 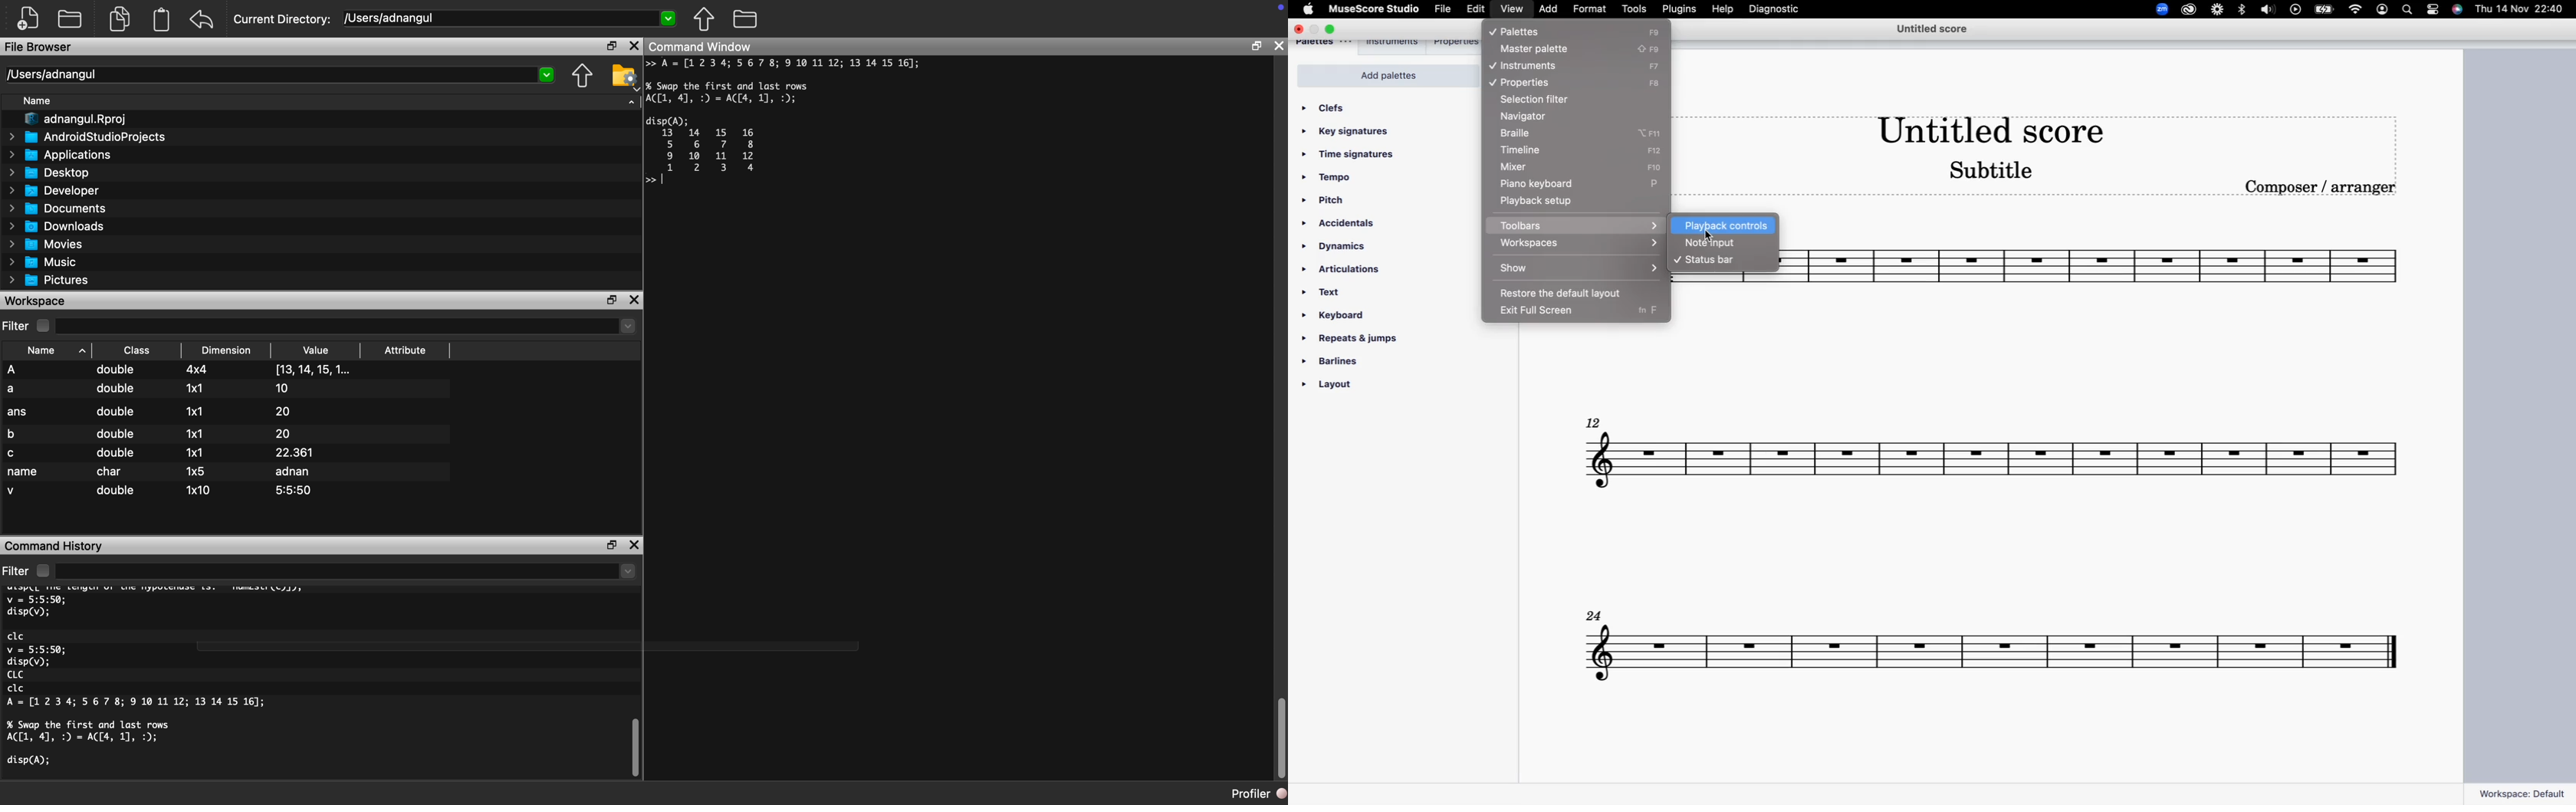 What do you see at coordinates (54, 191) in the screenshot?
I see `> [3 Developer` at bounding box center [54, 191].